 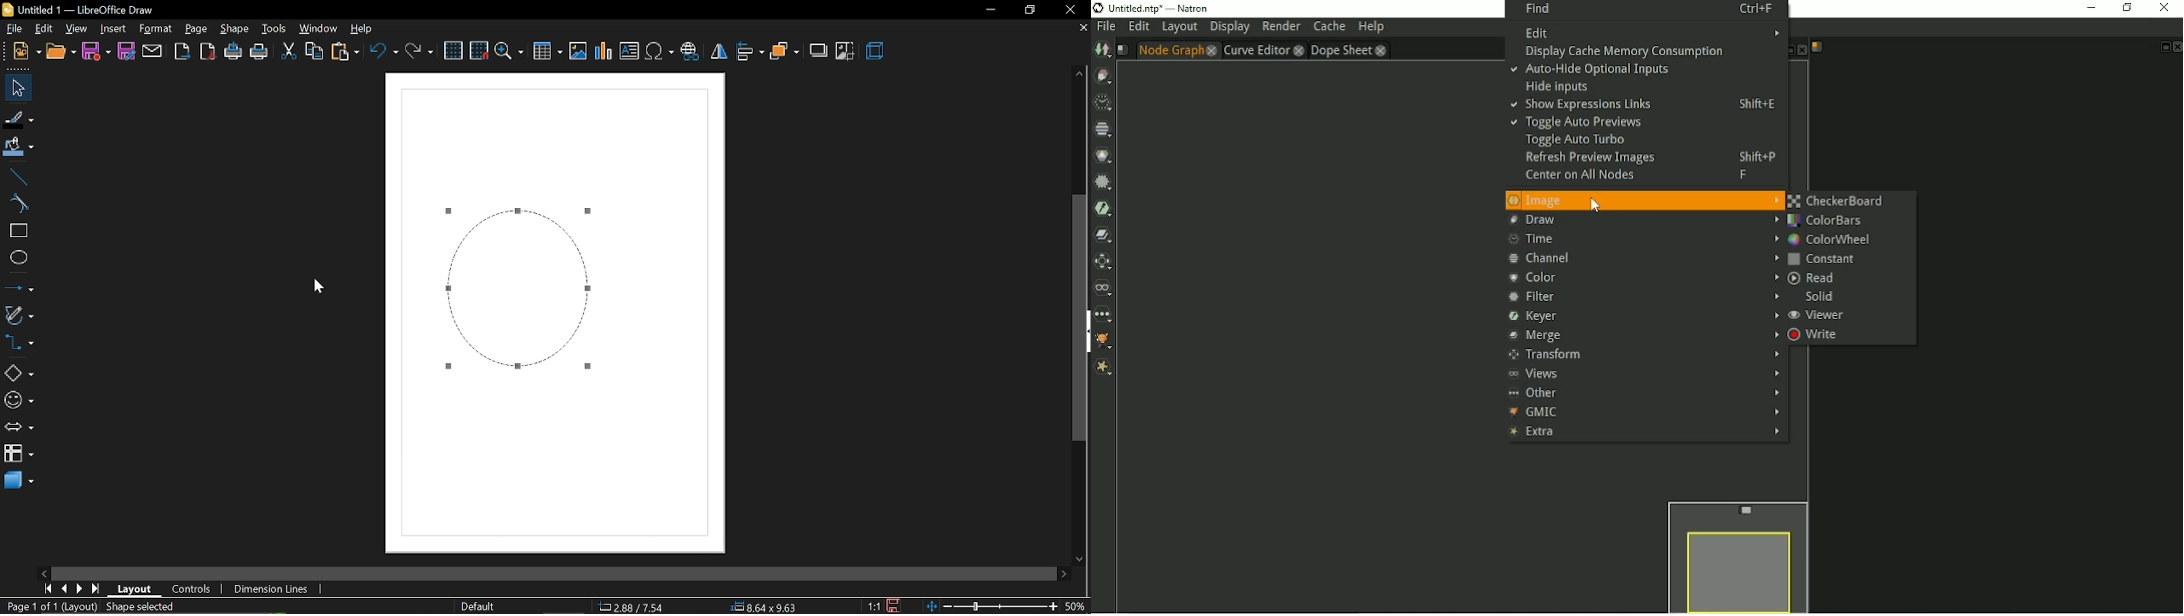 What do you see at coordinates (16, 89) in the screenshot?
I see `select` at bounding box center [16, 89].